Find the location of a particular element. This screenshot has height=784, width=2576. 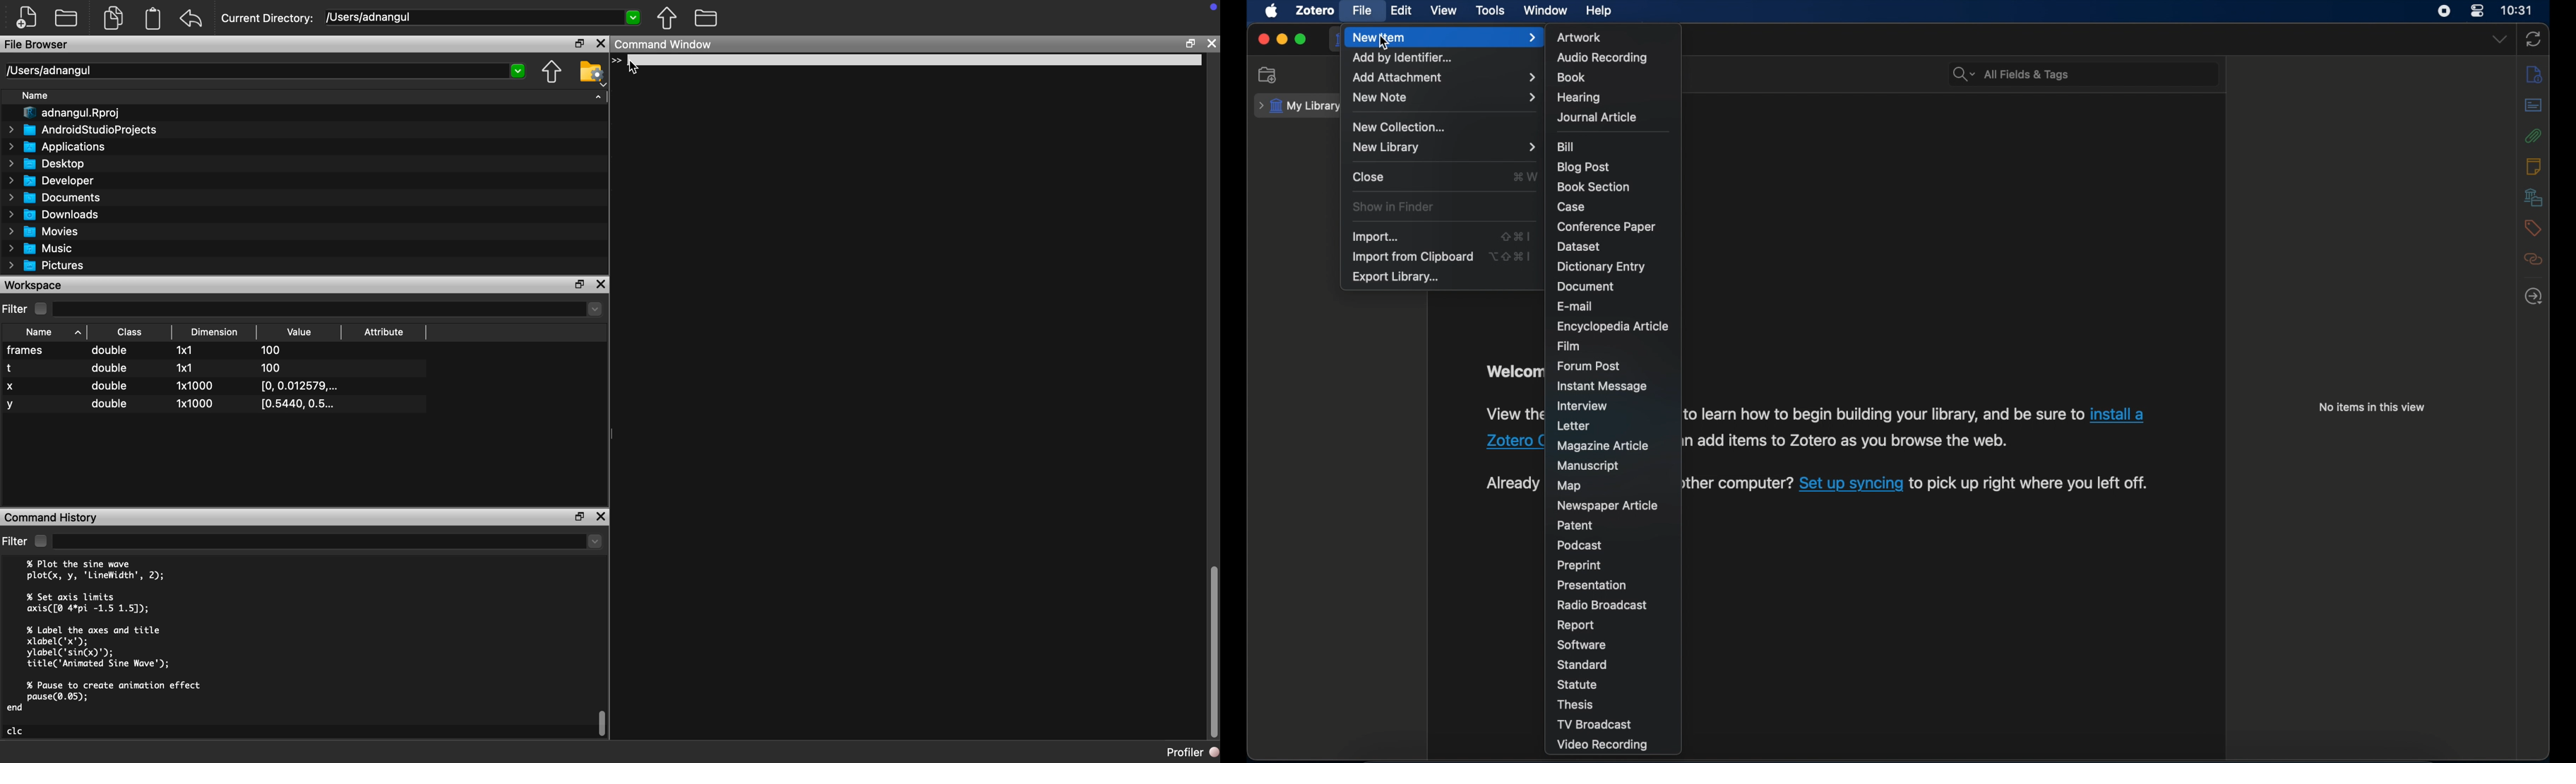

statue is located at coordinates (1577, 684).